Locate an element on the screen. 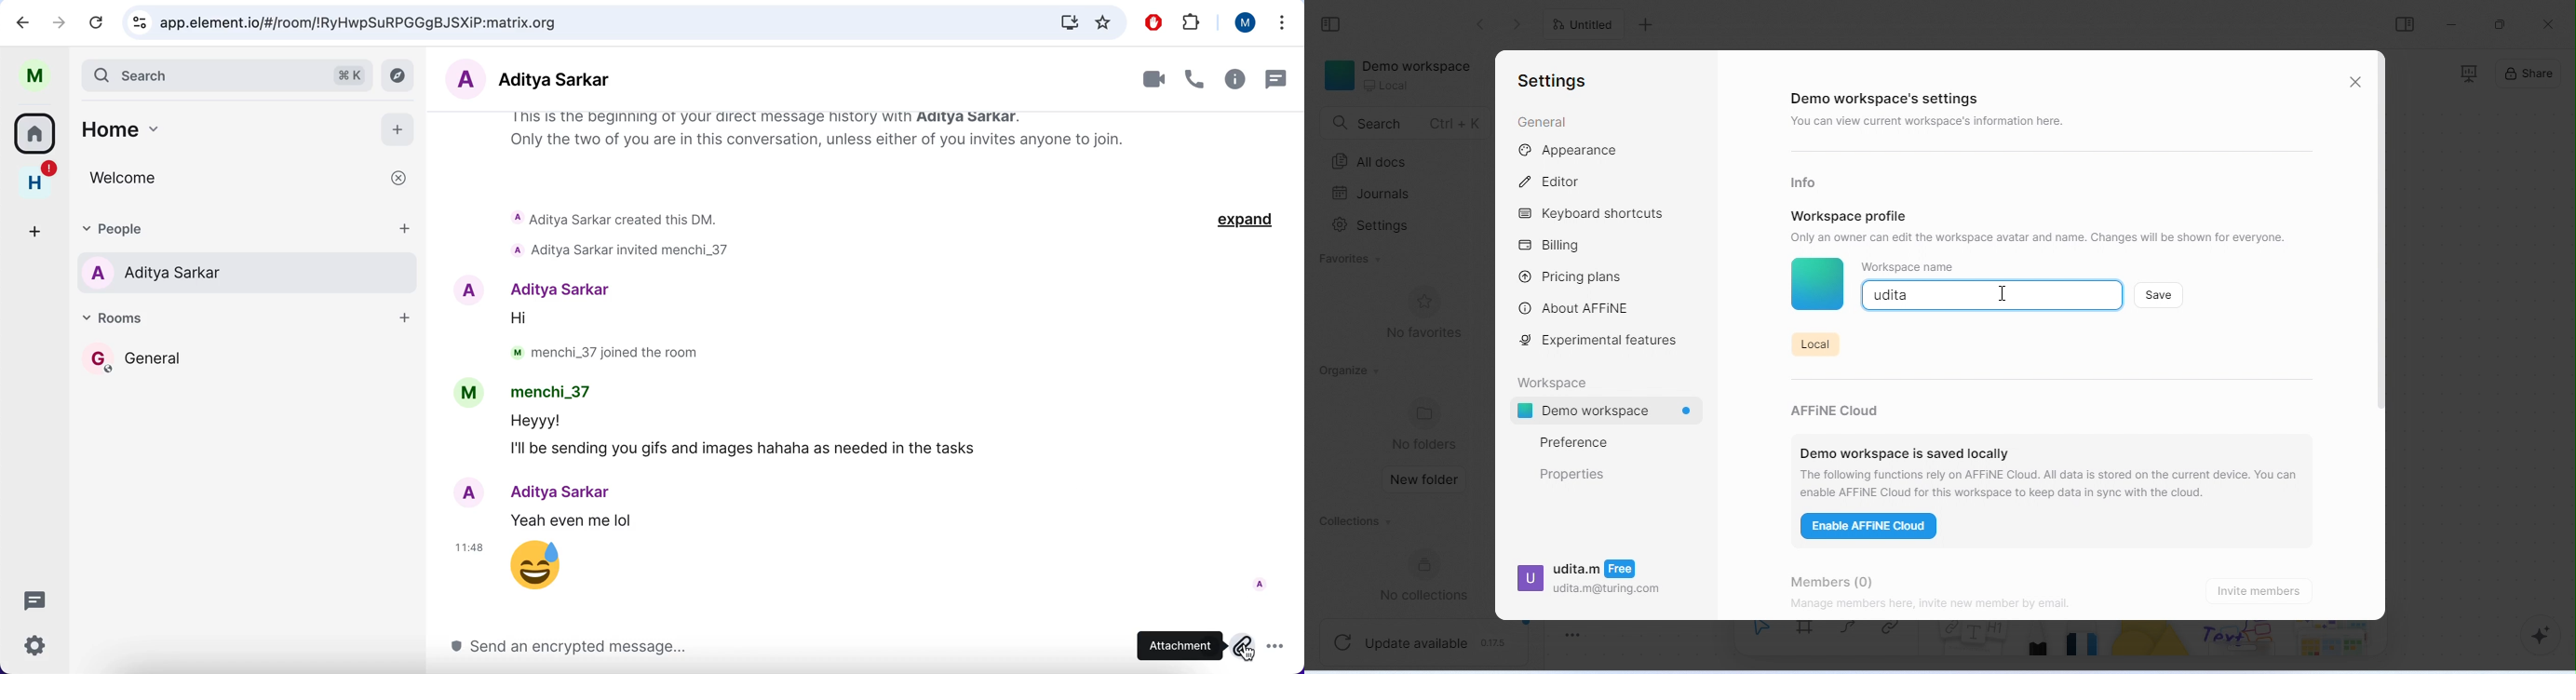  properties is located at coordinates (1573, 474).